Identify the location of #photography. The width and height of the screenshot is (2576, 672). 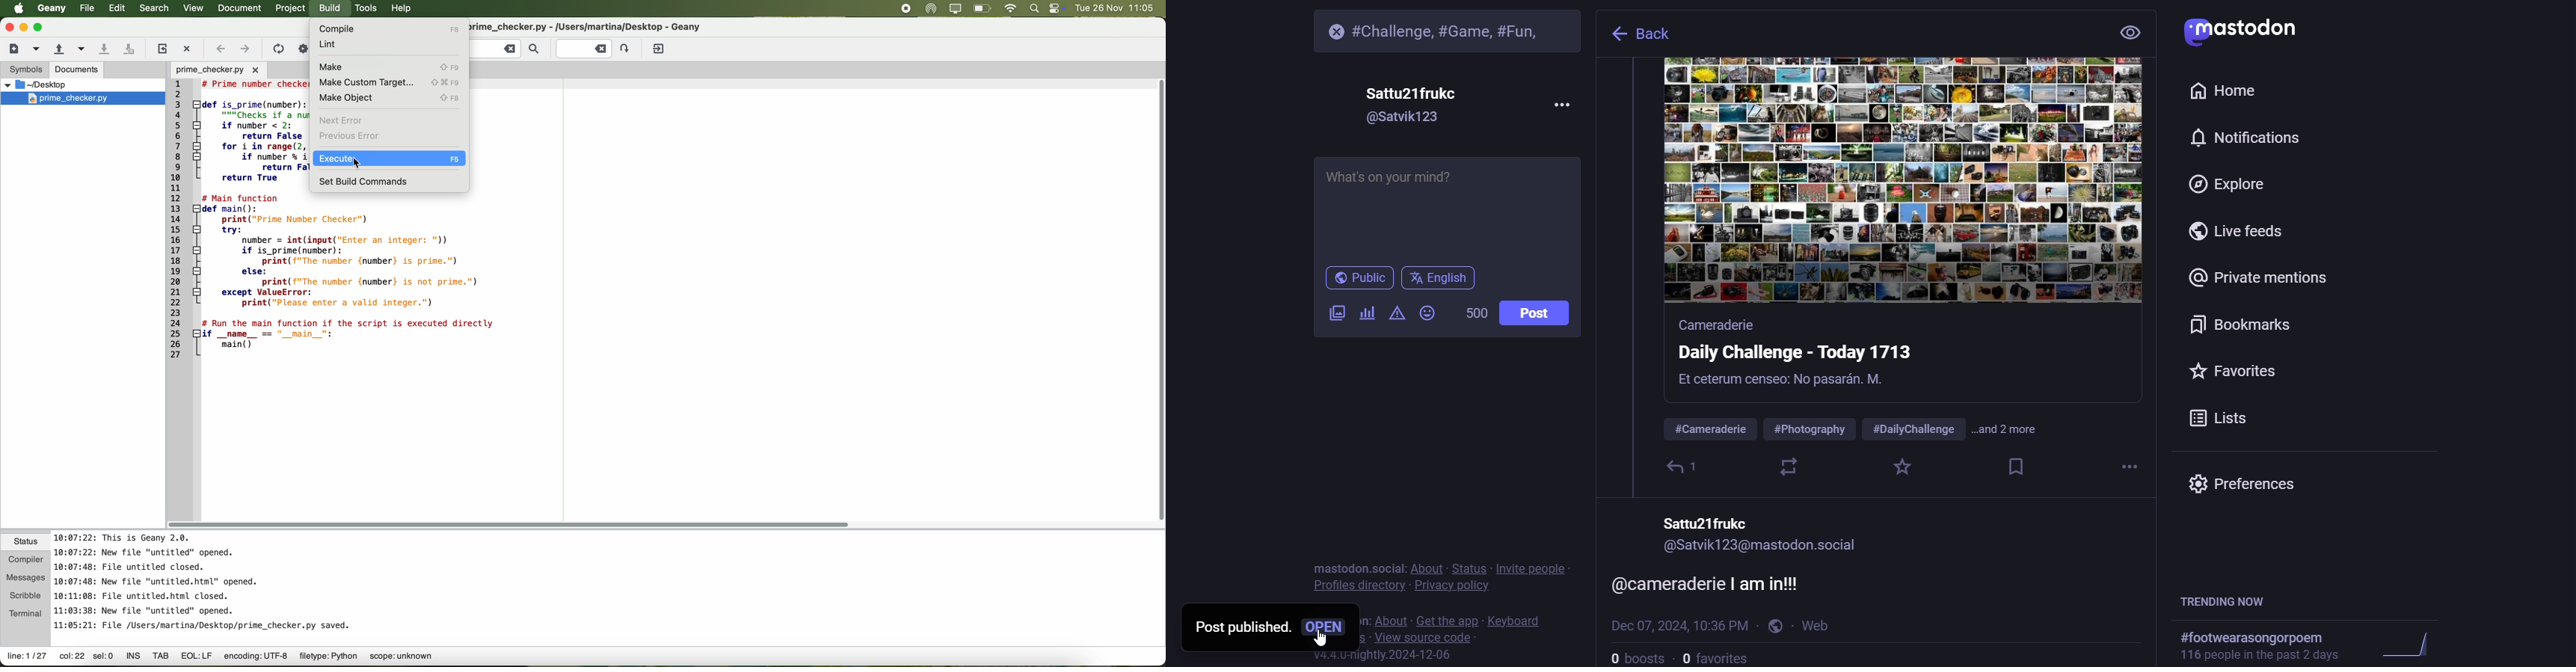
(1811, 429).